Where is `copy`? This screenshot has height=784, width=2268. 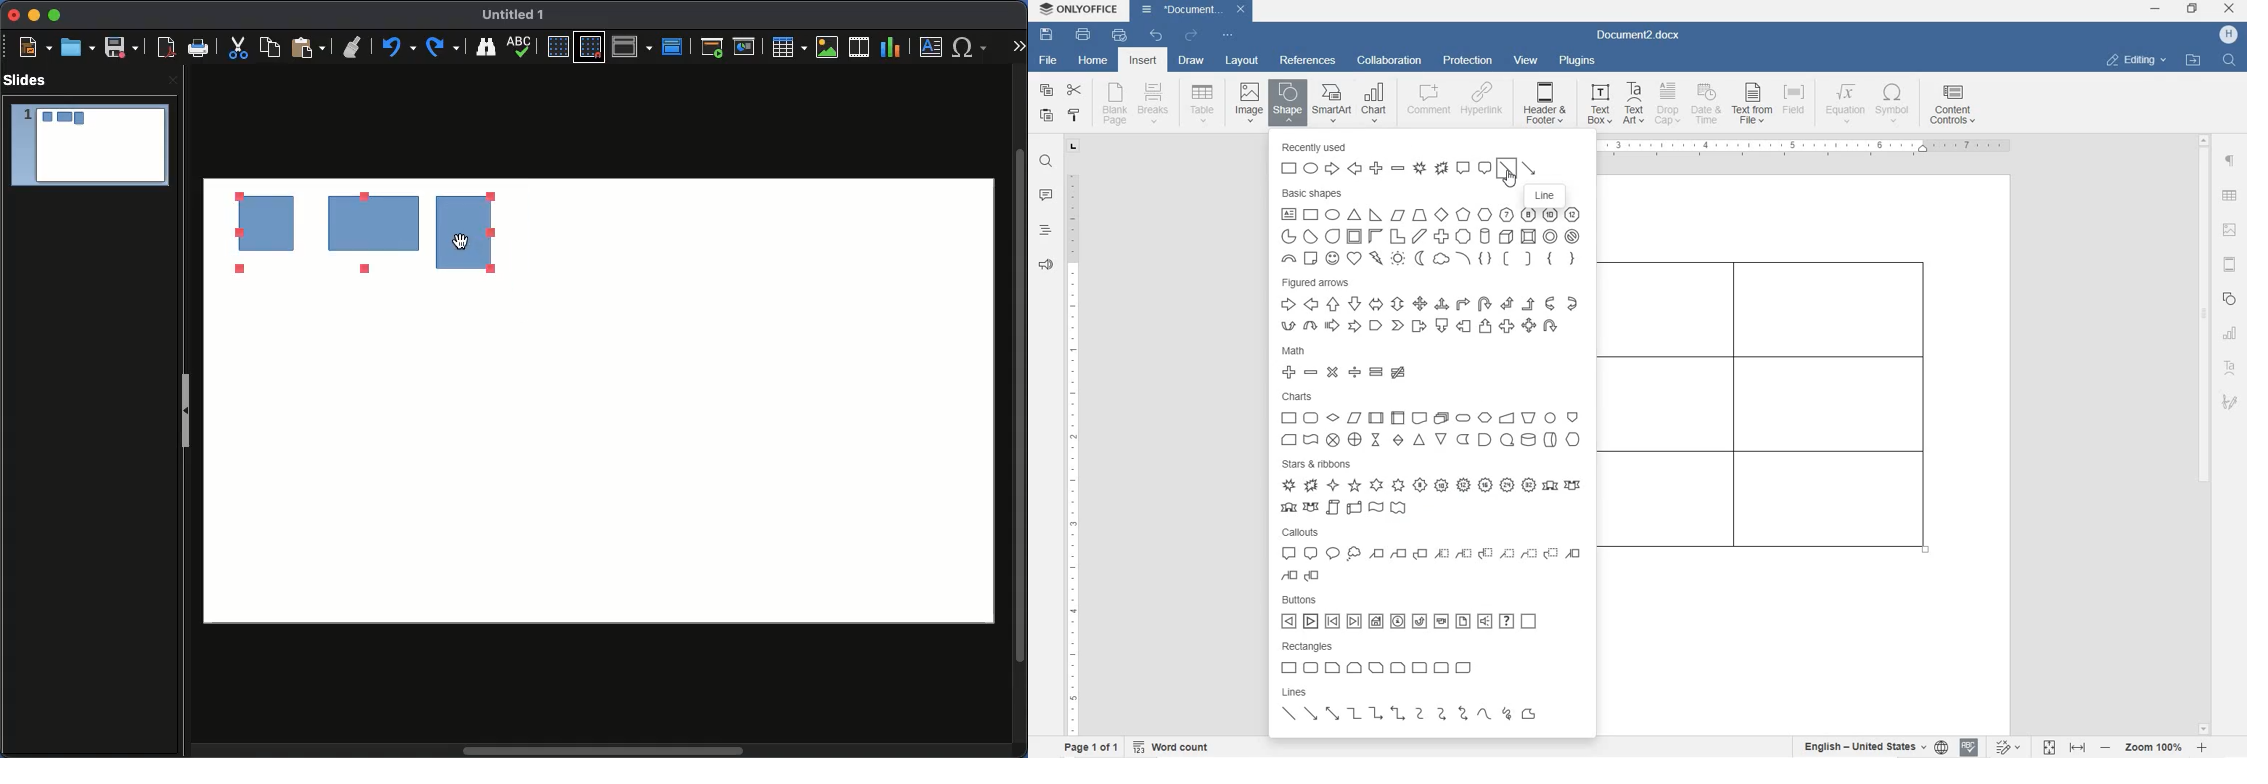 copy is located at coordinates (1047, 92).